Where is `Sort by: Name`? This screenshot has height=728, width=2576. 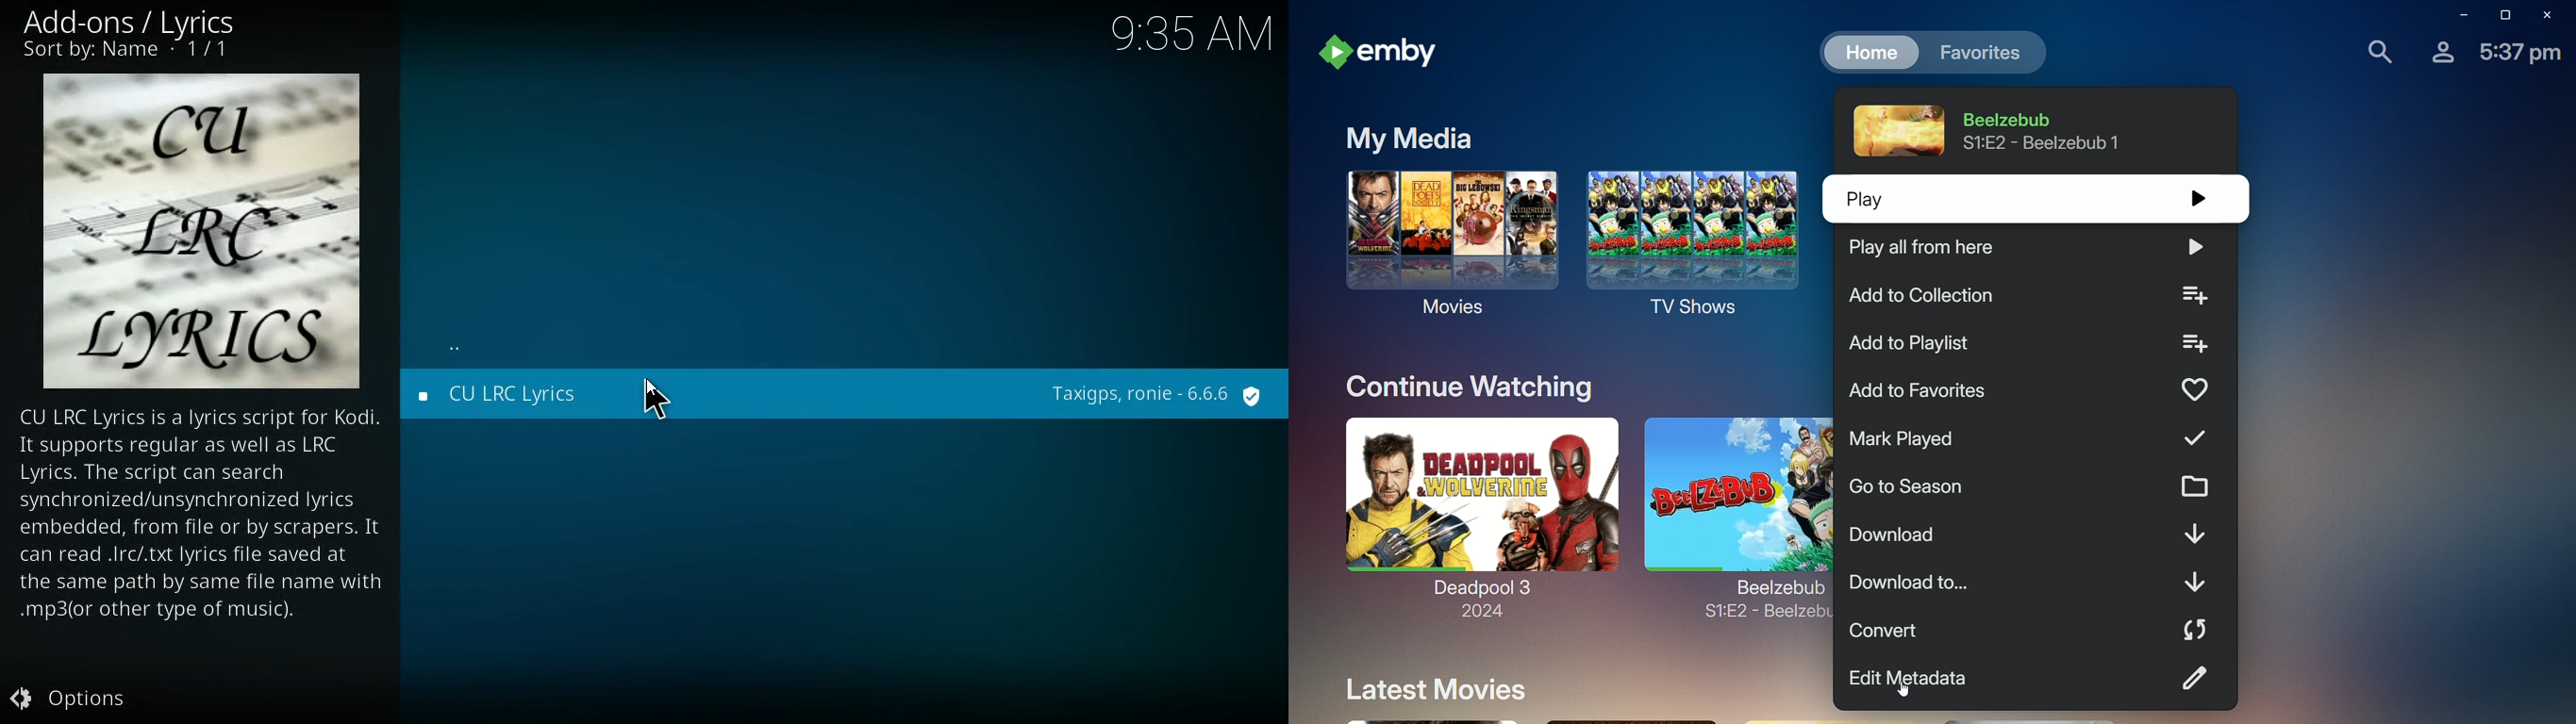
Sort by: Name is located at coordinates (129, 51).